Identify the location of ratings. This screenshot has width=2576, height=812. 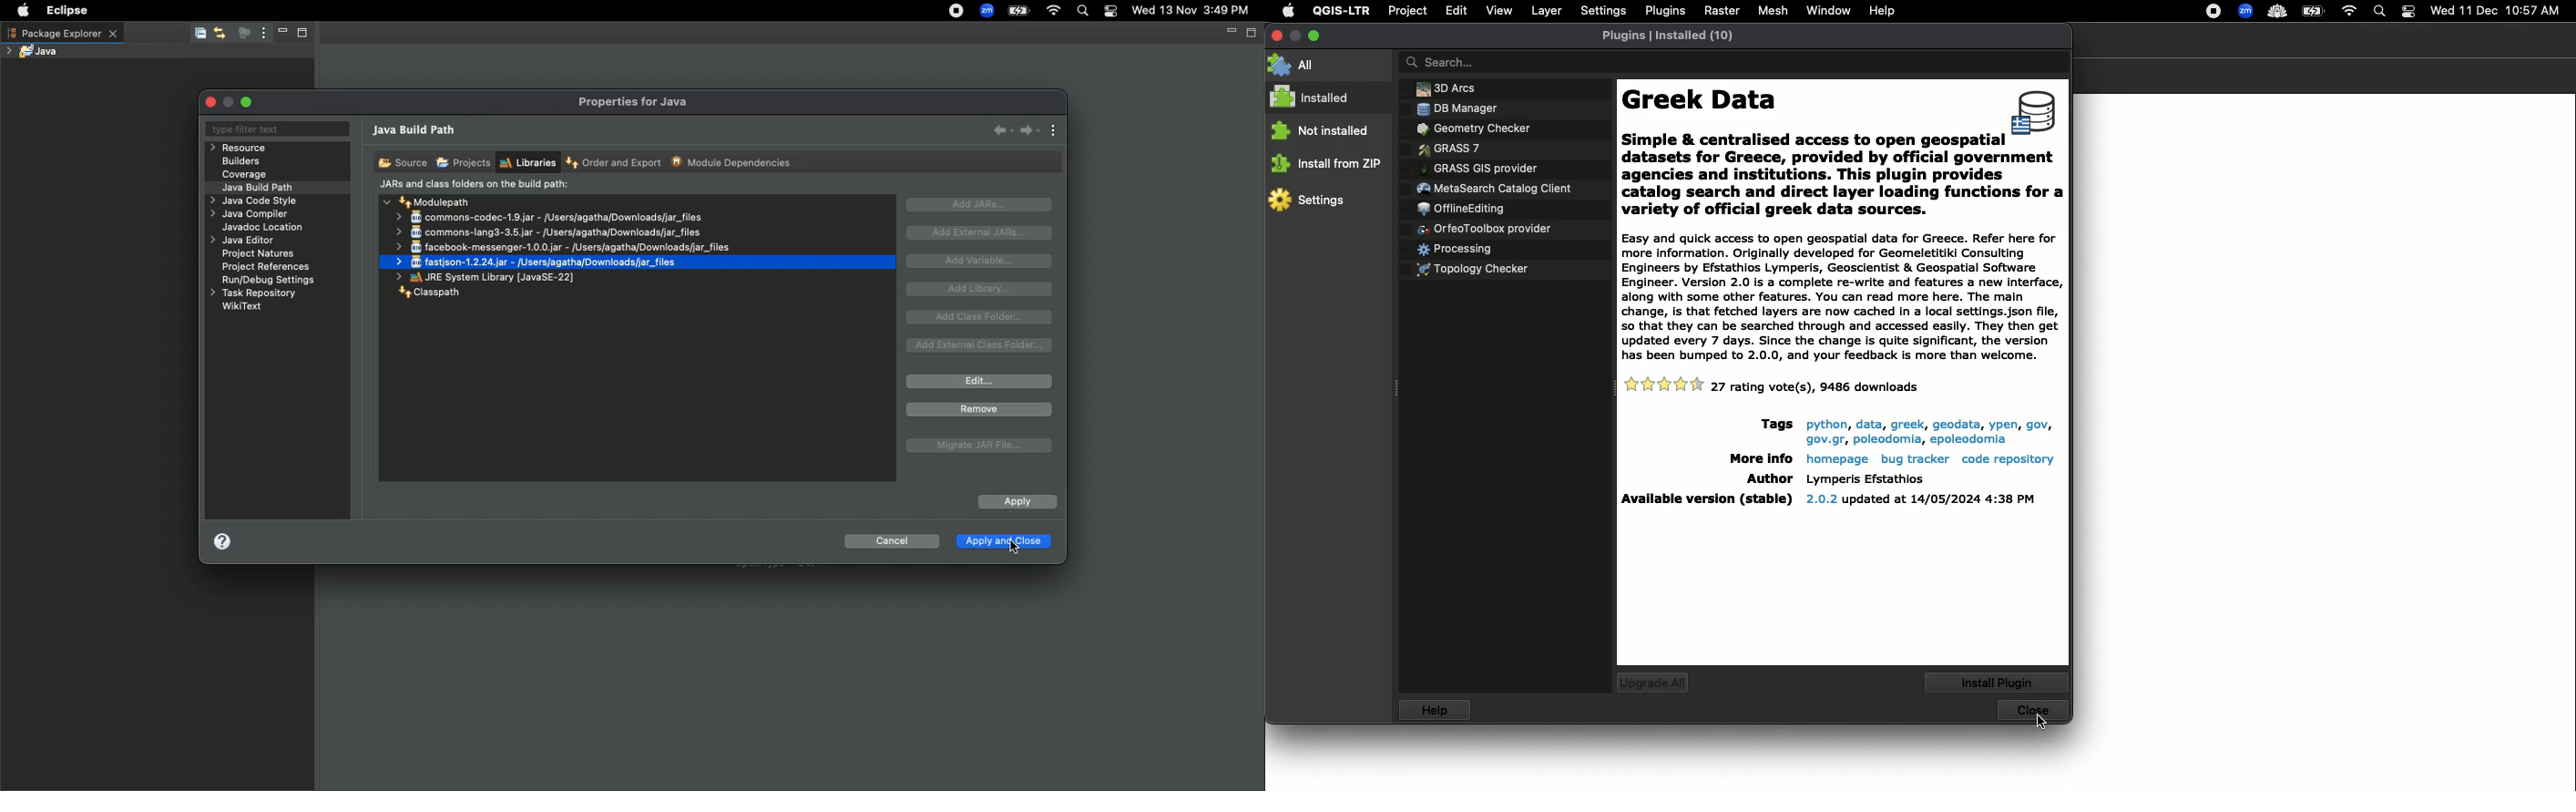
(1665, 385).